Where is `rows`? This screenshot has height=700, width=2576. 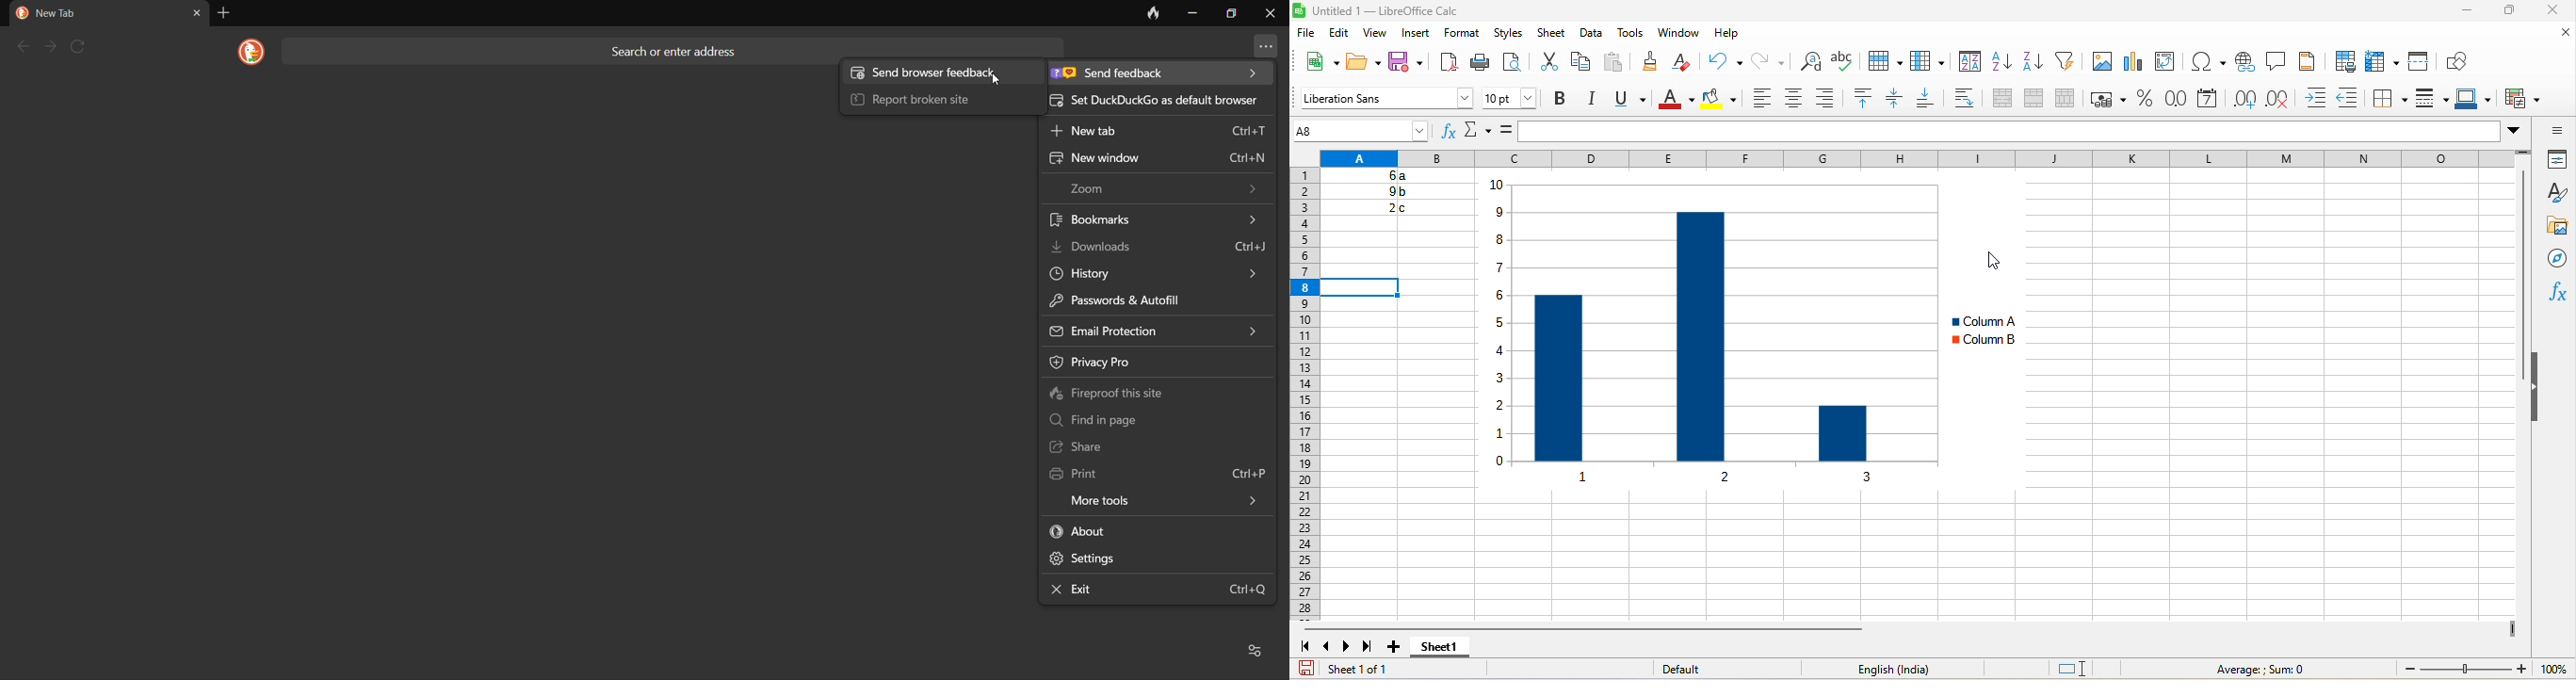 rows is located at coordinates (1307, 397).